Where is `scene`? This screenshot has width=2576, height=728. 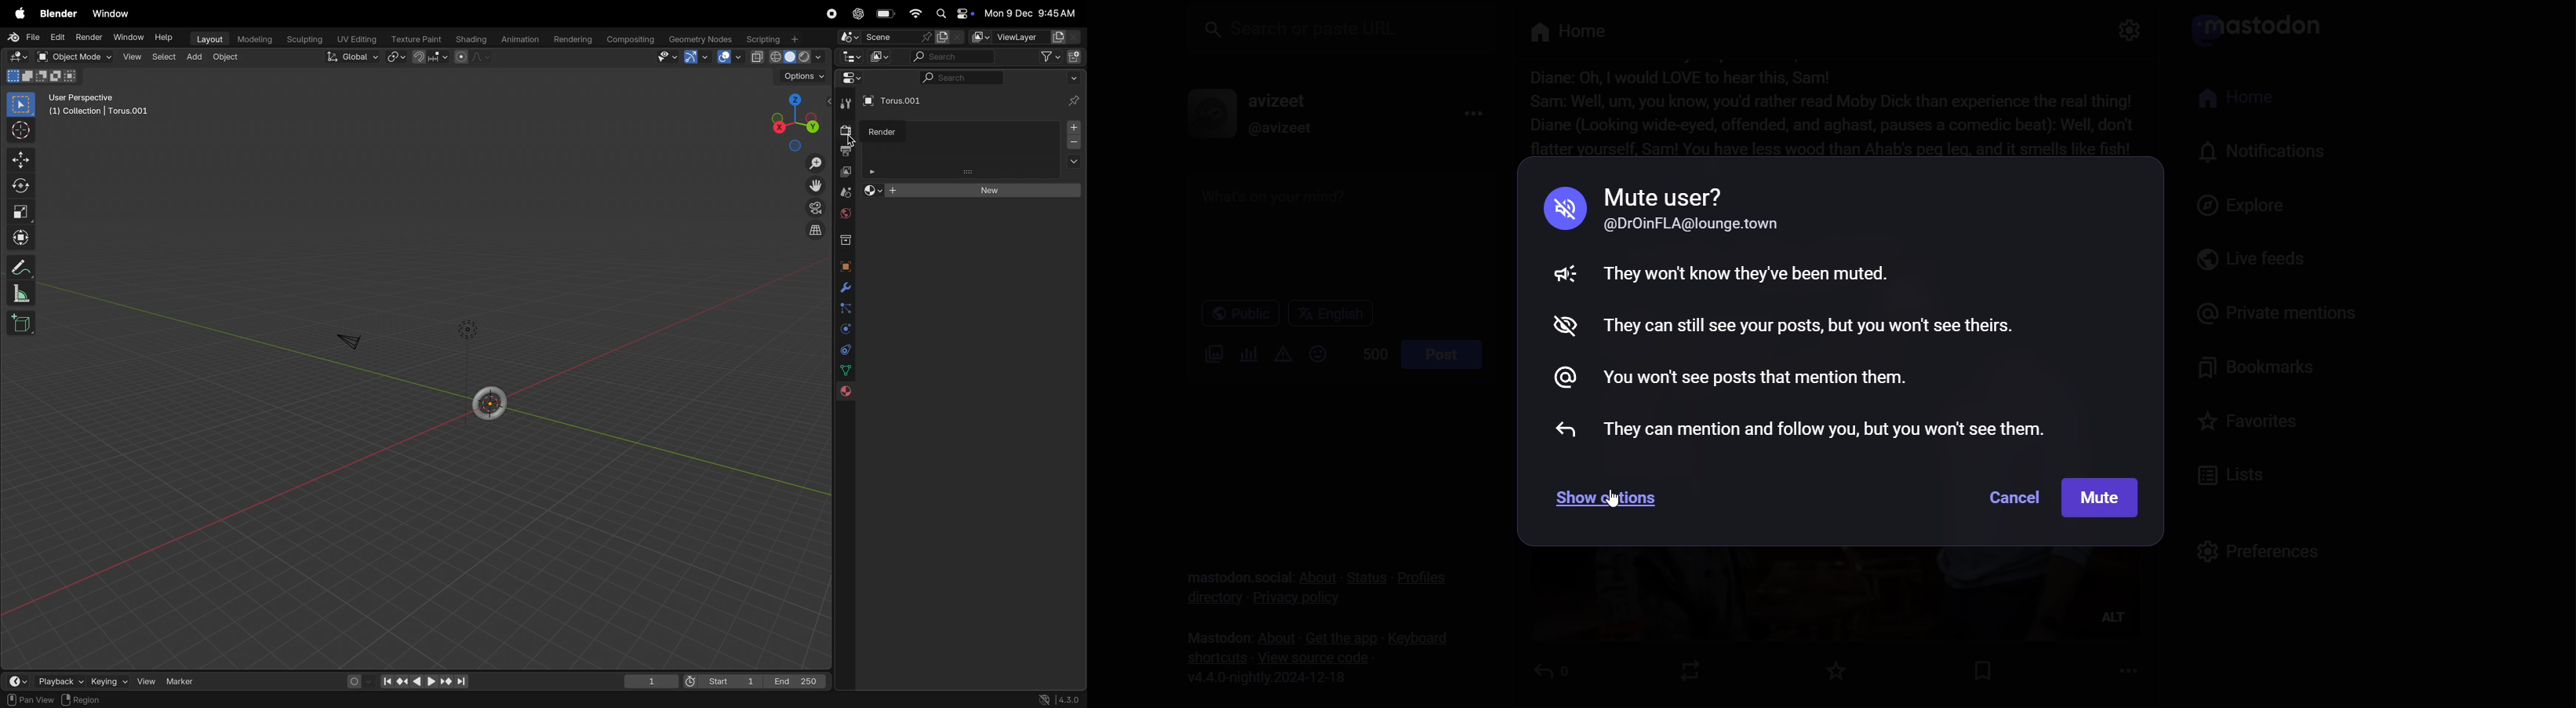 scene is located at coordinates (882, 36).